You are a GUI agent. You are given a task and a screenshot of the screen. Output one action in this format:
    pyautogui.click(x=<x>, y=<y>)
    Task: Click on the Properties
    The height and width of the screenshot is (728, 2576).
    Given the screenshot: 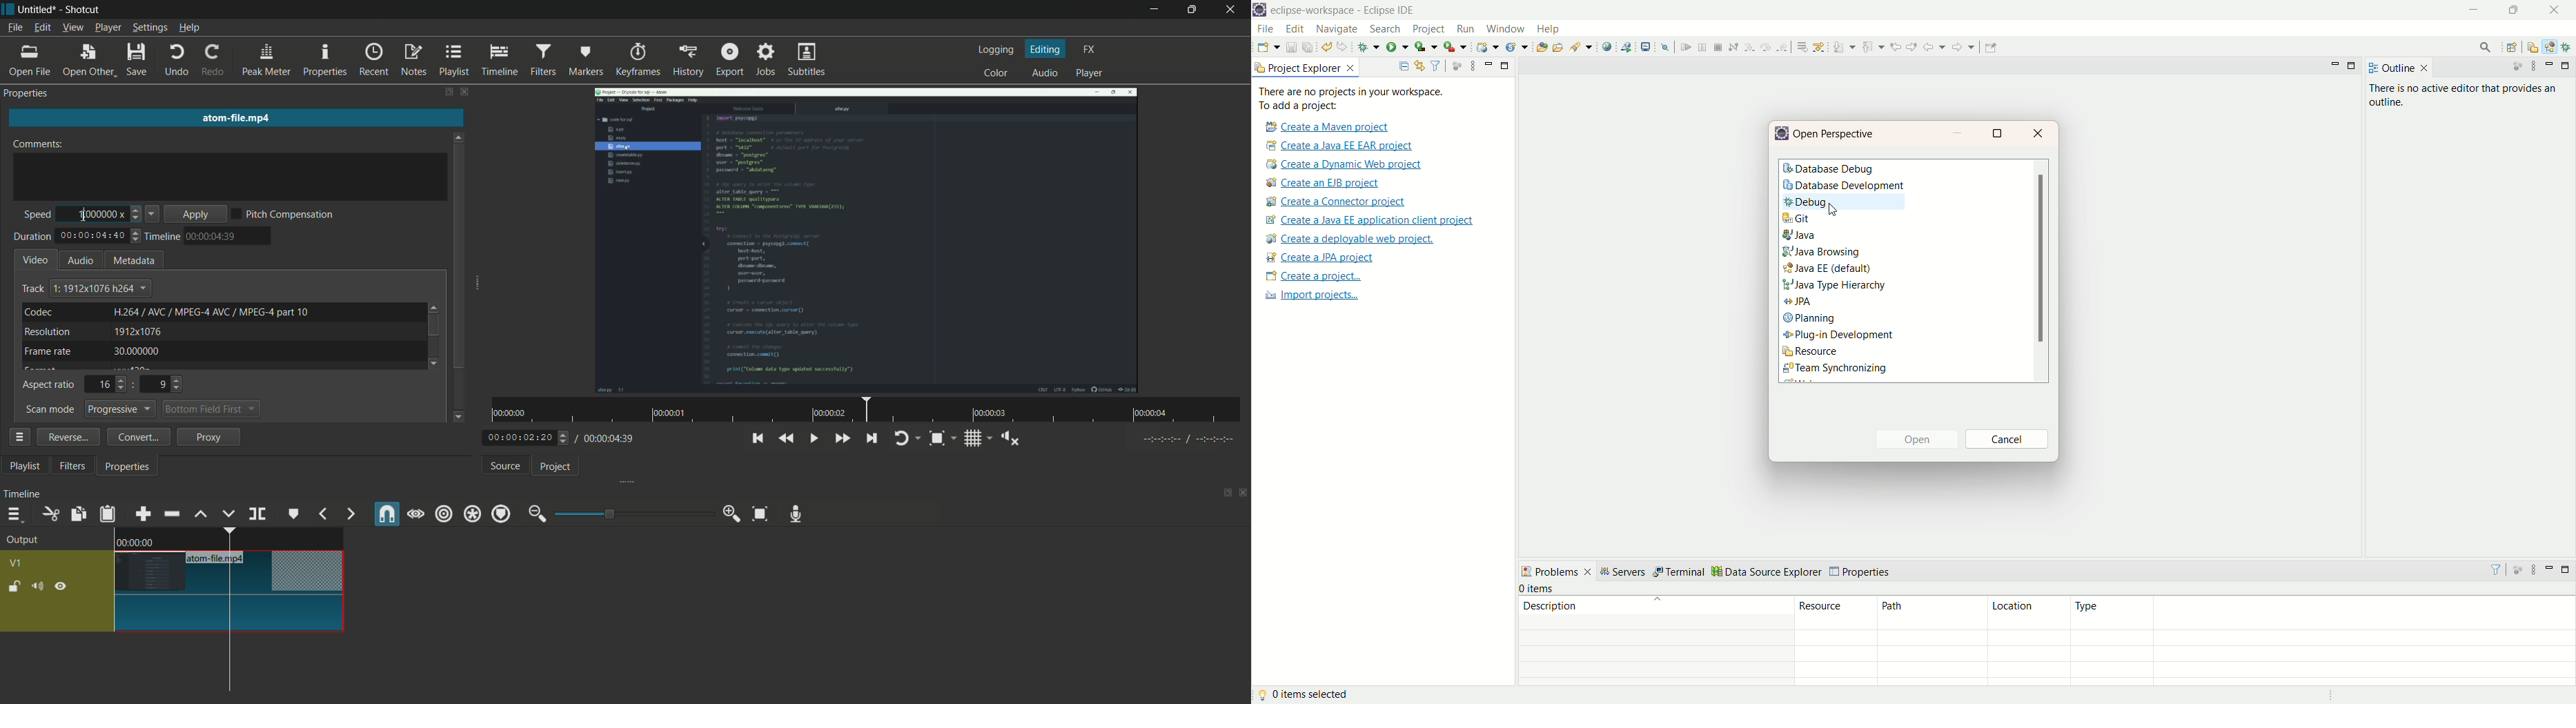 What is the action you would take?
    pyautogui.click(x=32, y=93)
    